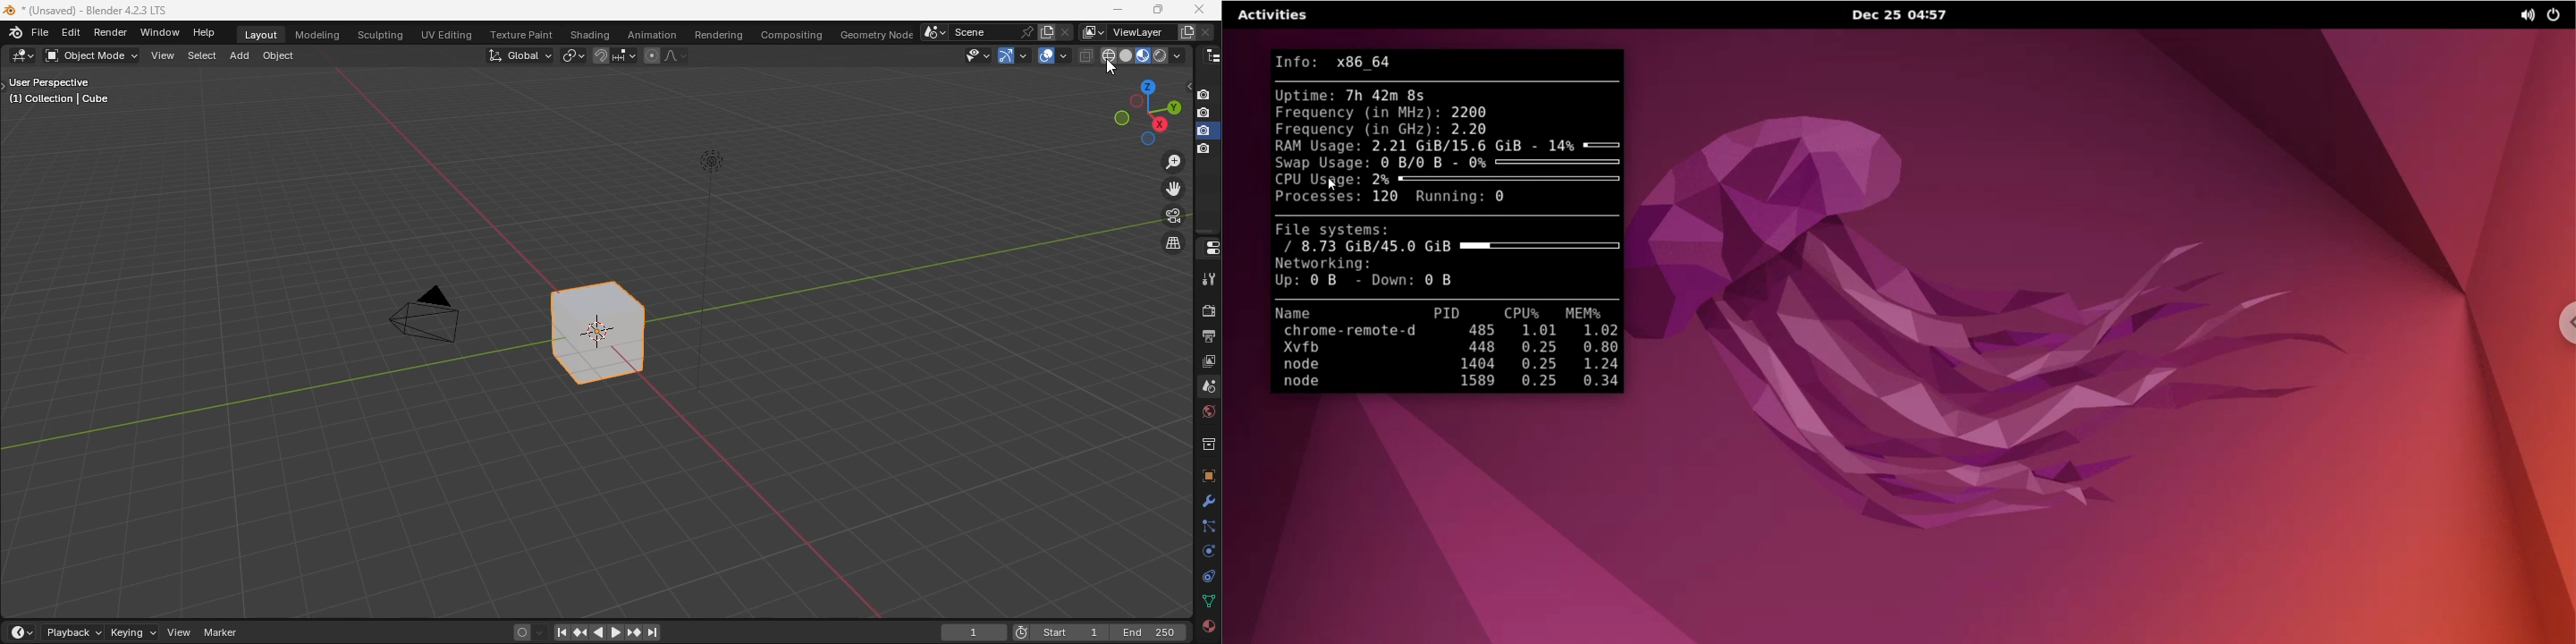  Describe the element at coordinates (654, 633) in the screenshot. I see `jump to endpoint` at that location.